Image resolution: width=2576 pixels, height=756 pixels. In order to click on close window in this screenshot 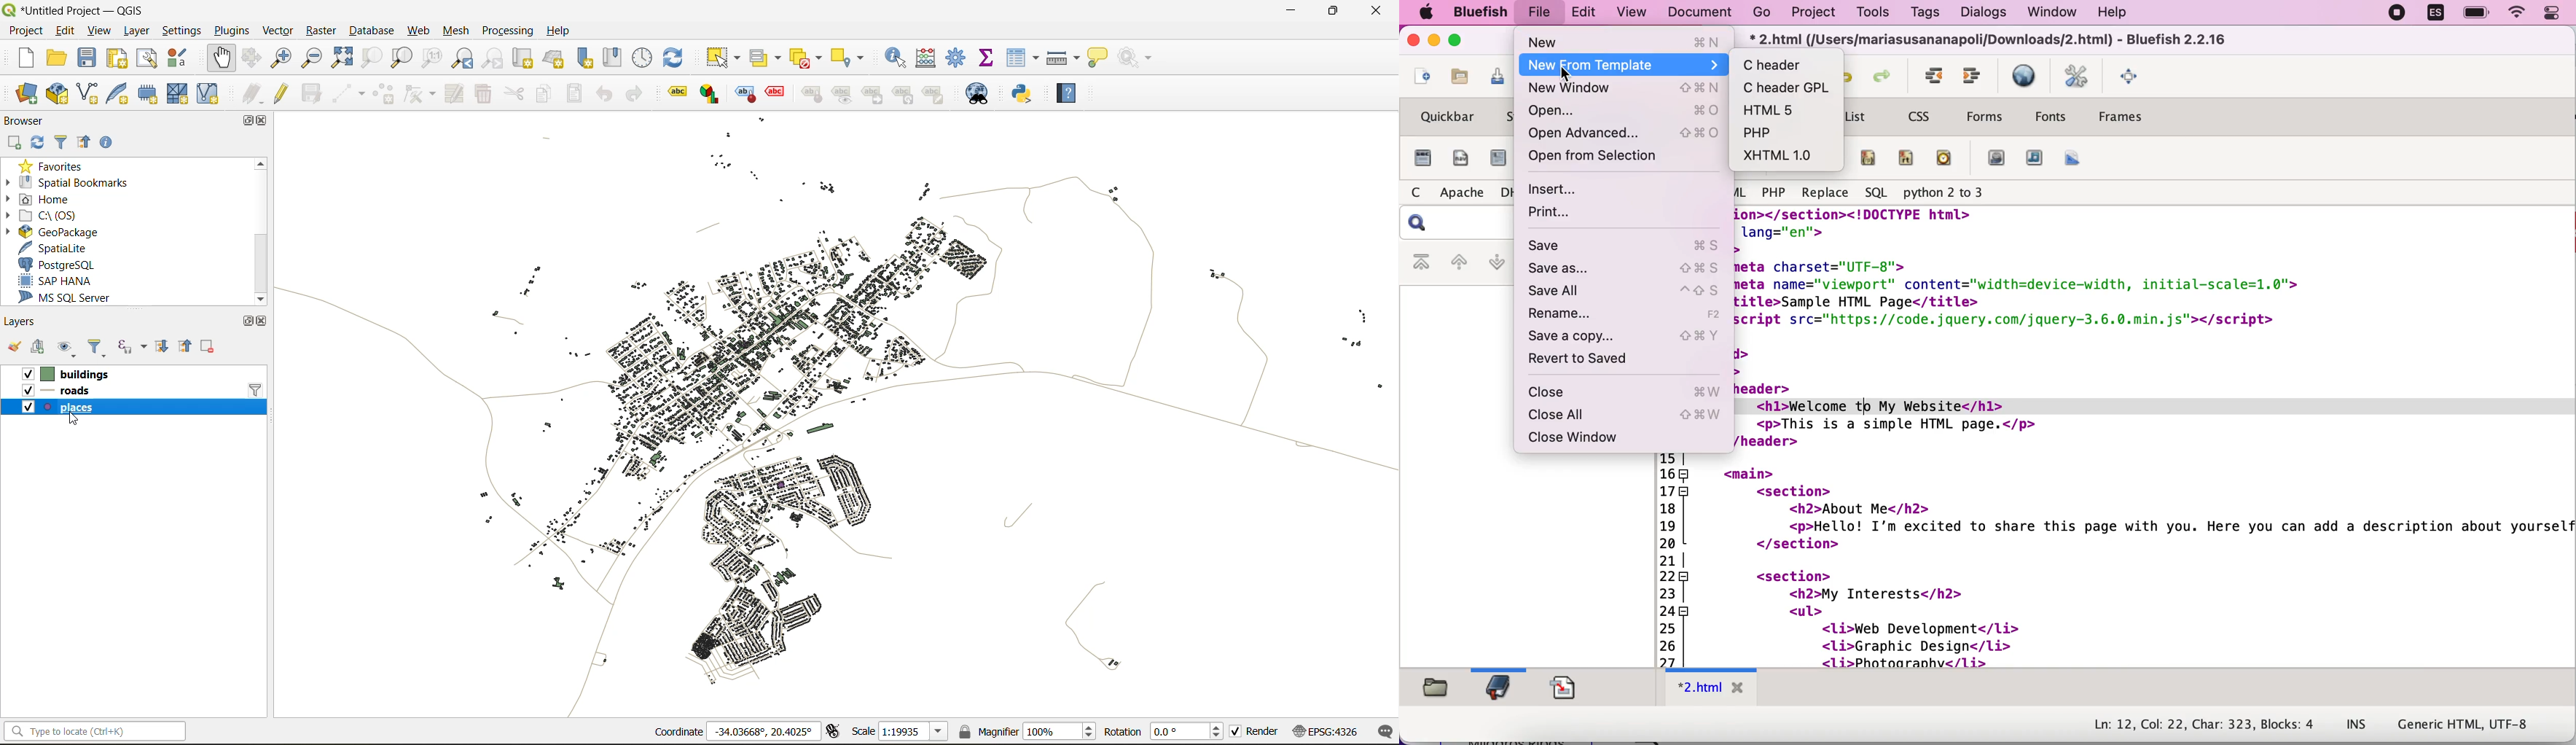, I will do `click(1620, 437)`.